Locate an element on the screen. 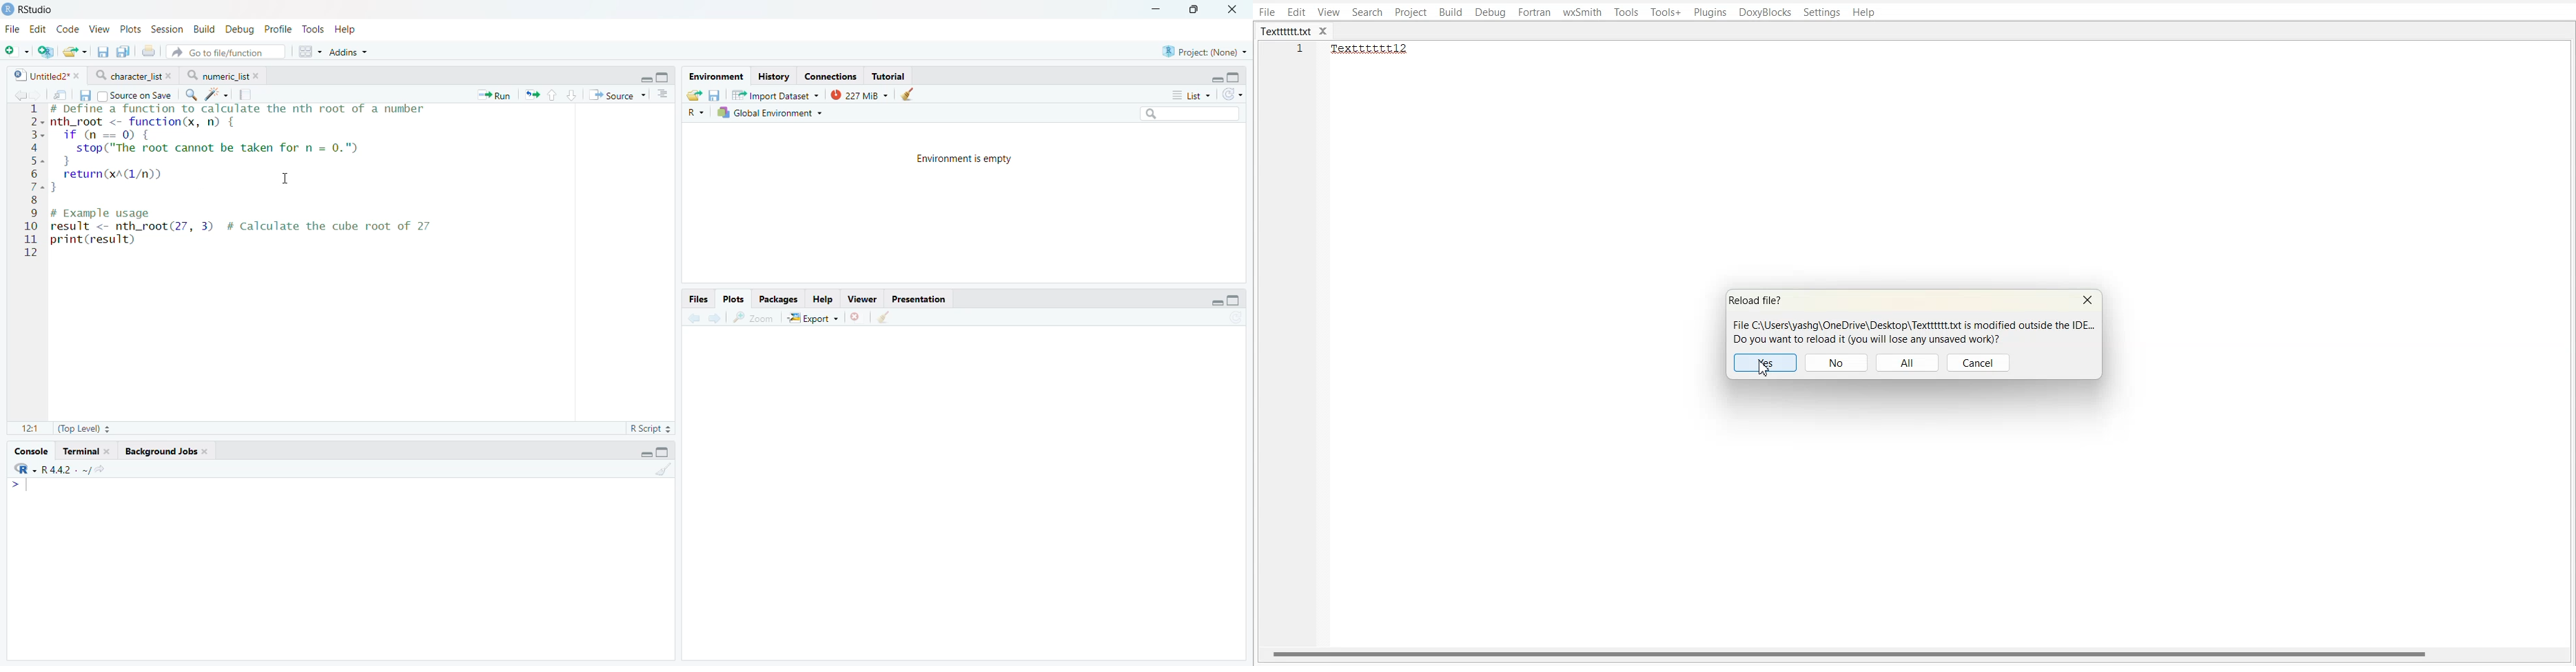 The width and height of the screenshot is (2576, 672). (Top Level) is located at coordinates (83, 428).